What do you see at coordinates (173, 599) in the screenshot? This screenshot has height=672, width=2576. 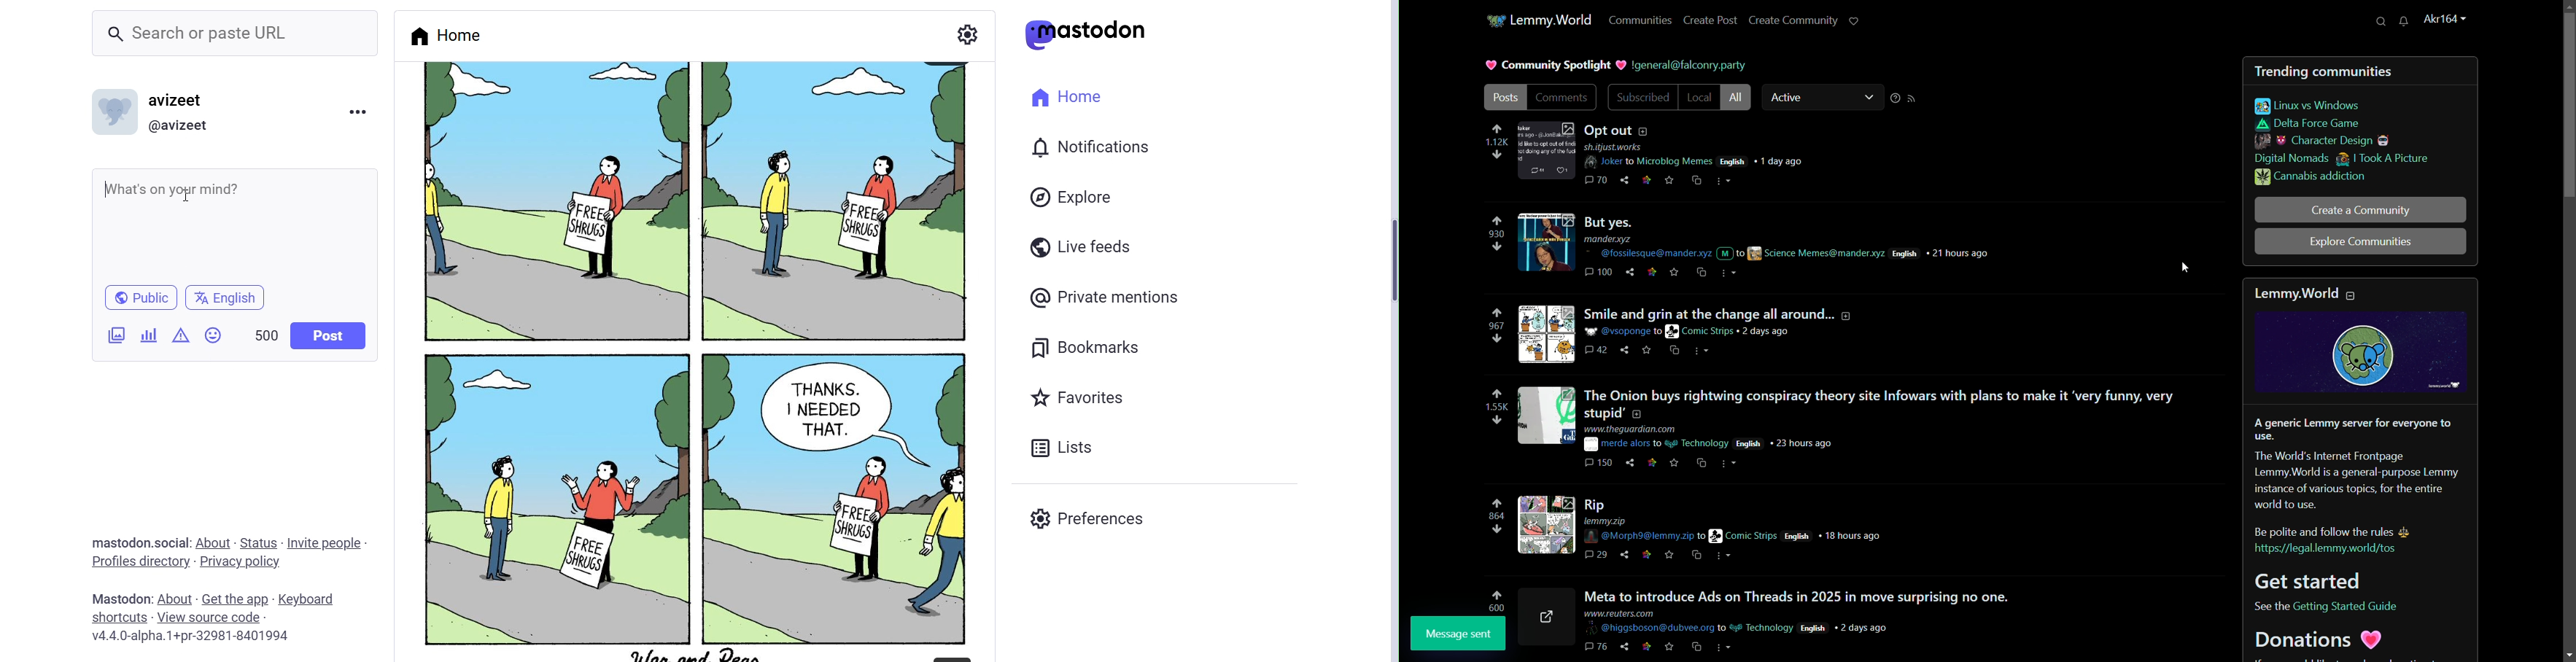 I see `About` at bounding box center [173, 599].